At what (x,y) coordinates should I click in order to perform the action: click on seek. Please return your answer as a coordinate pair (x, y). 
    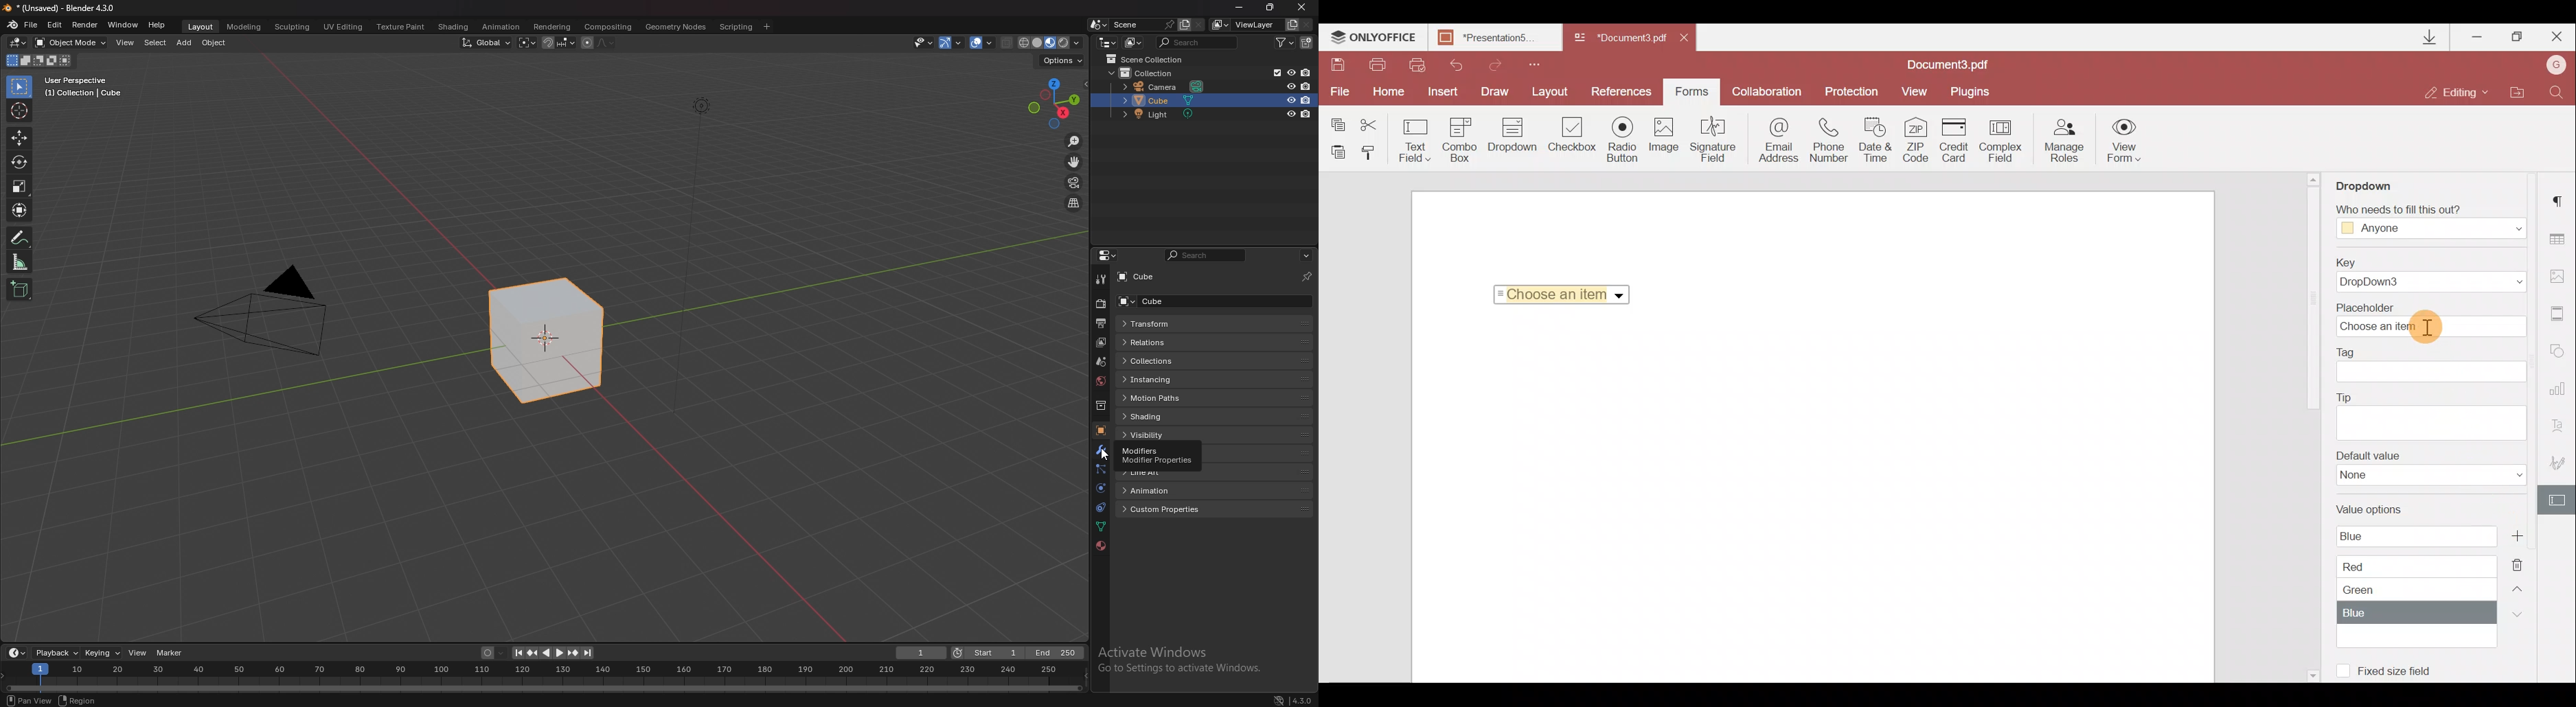
    Looking at the image, I should click on (545, 678).